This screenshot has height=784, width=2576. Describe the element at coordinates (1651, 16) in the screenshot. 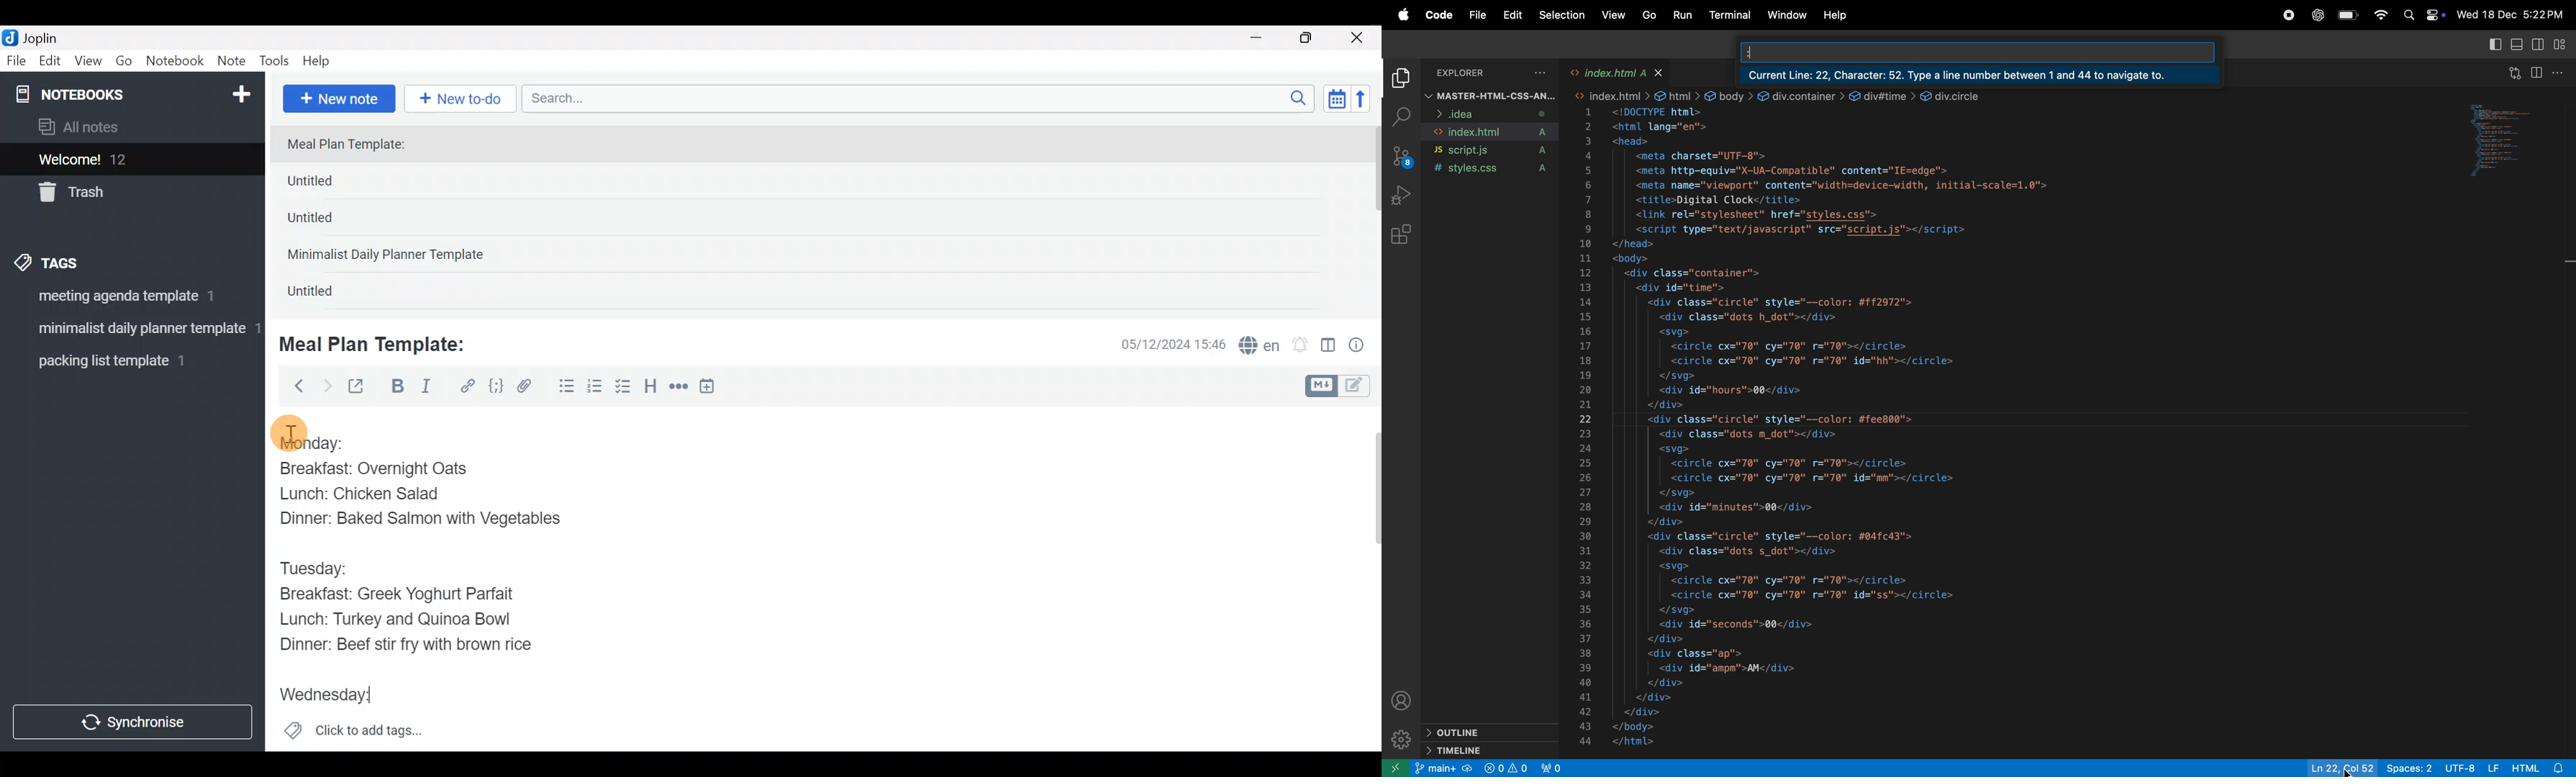

I see `go` at that location.